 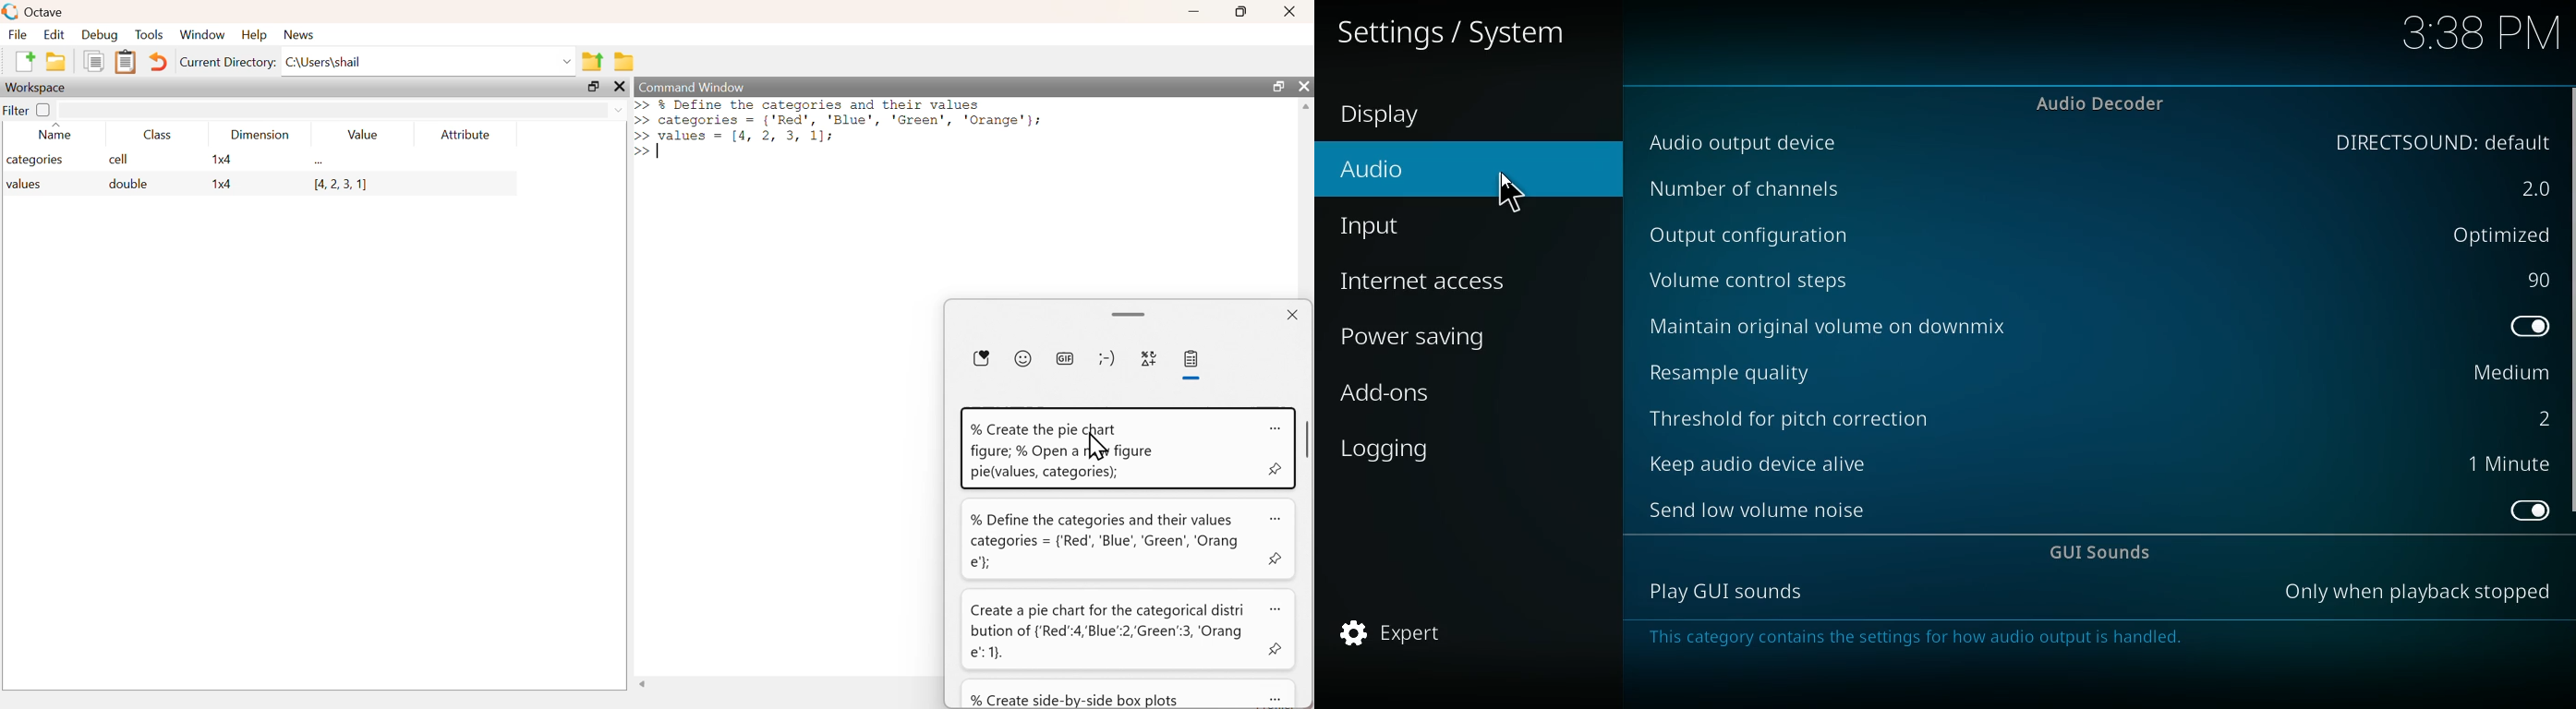 What do you see at coordinates (2438, 142) in the screenshot?
I see `directsound: default` at bounding box center [2438, 142].